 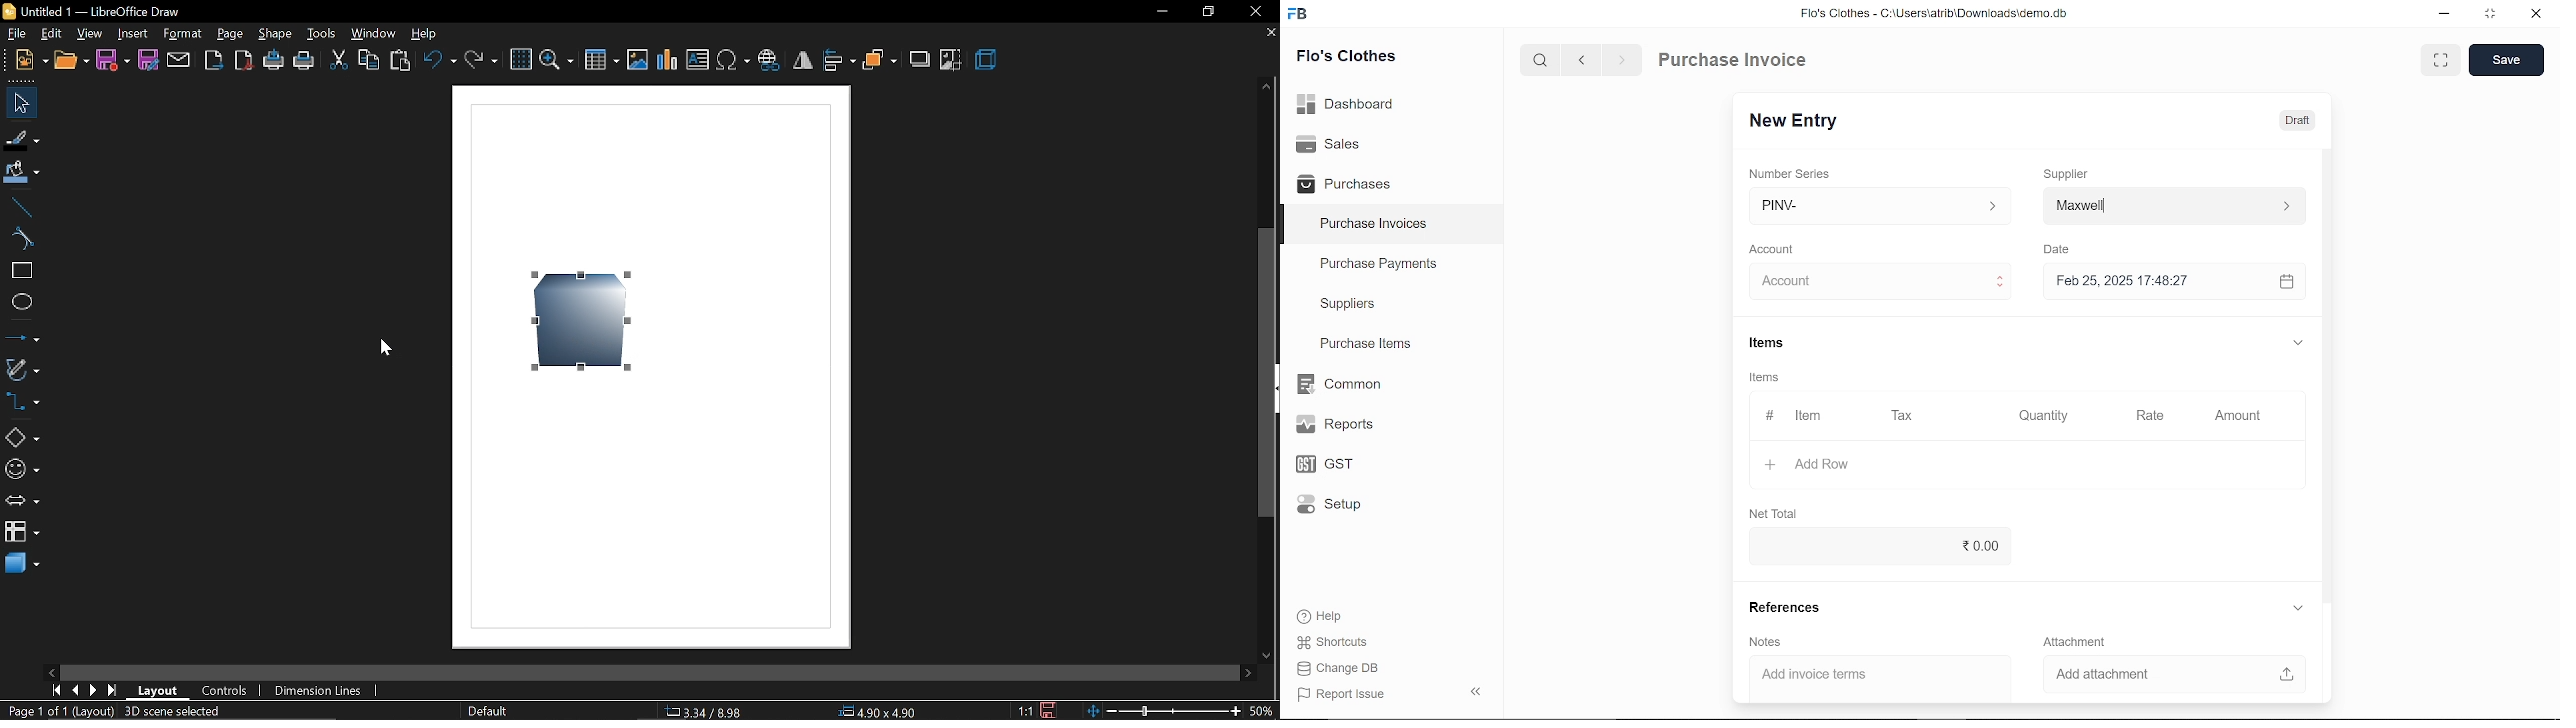 What do you see at coordinates (20, 138) in the screenshot?
I see `fill line` at bounding box center [20, 138].